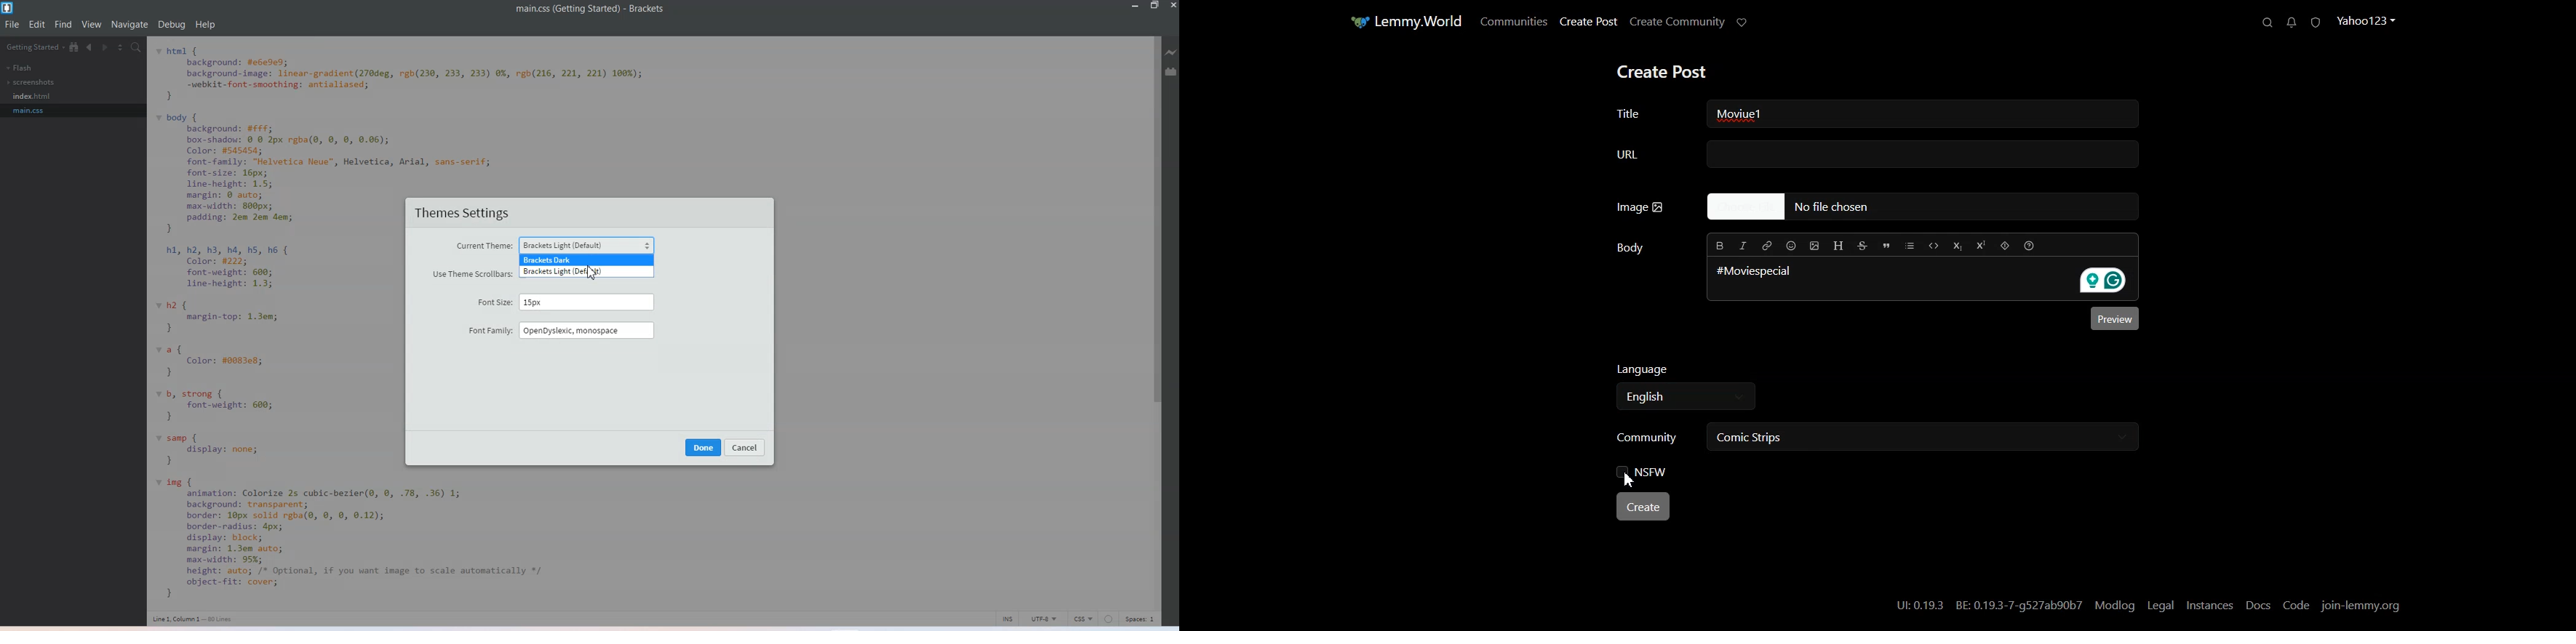 The height and width of the screenshot is (644, 2576). What do you see at coordinates (588, 244) in the screenshot?
I see `Brackets Light (default)` at bounding box center [588, 244].